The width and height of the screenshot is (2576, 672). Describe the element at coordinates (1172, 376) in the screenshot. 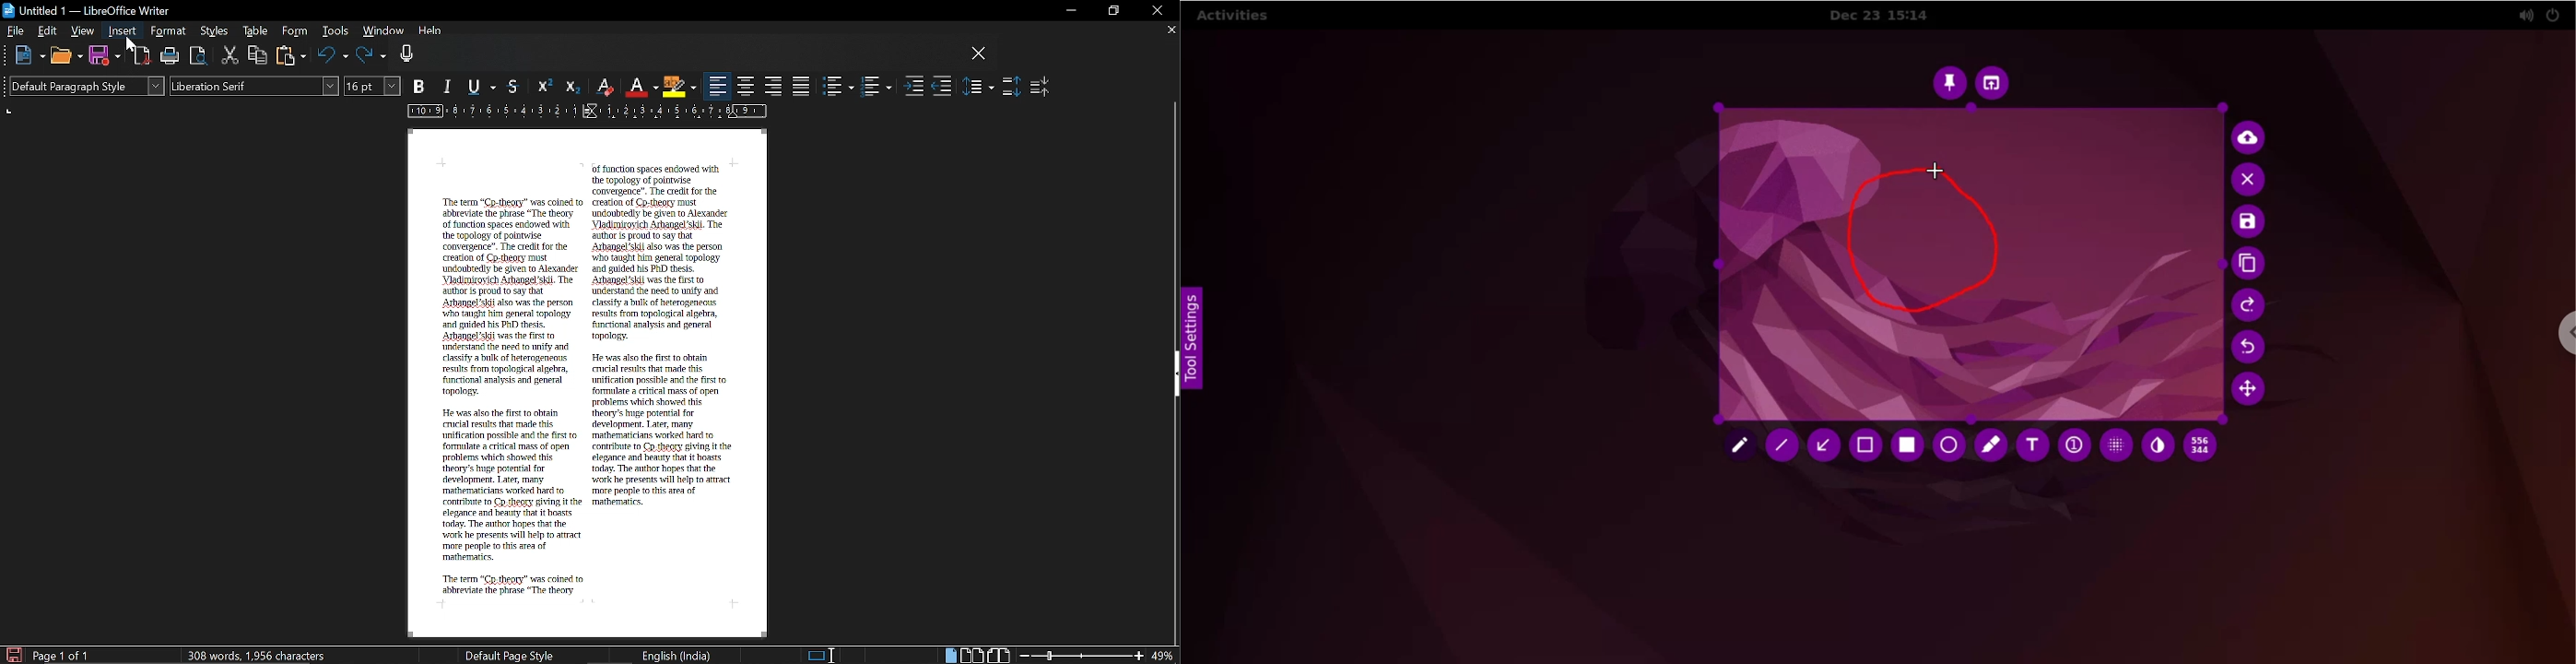

I see `Side bar` at that location.